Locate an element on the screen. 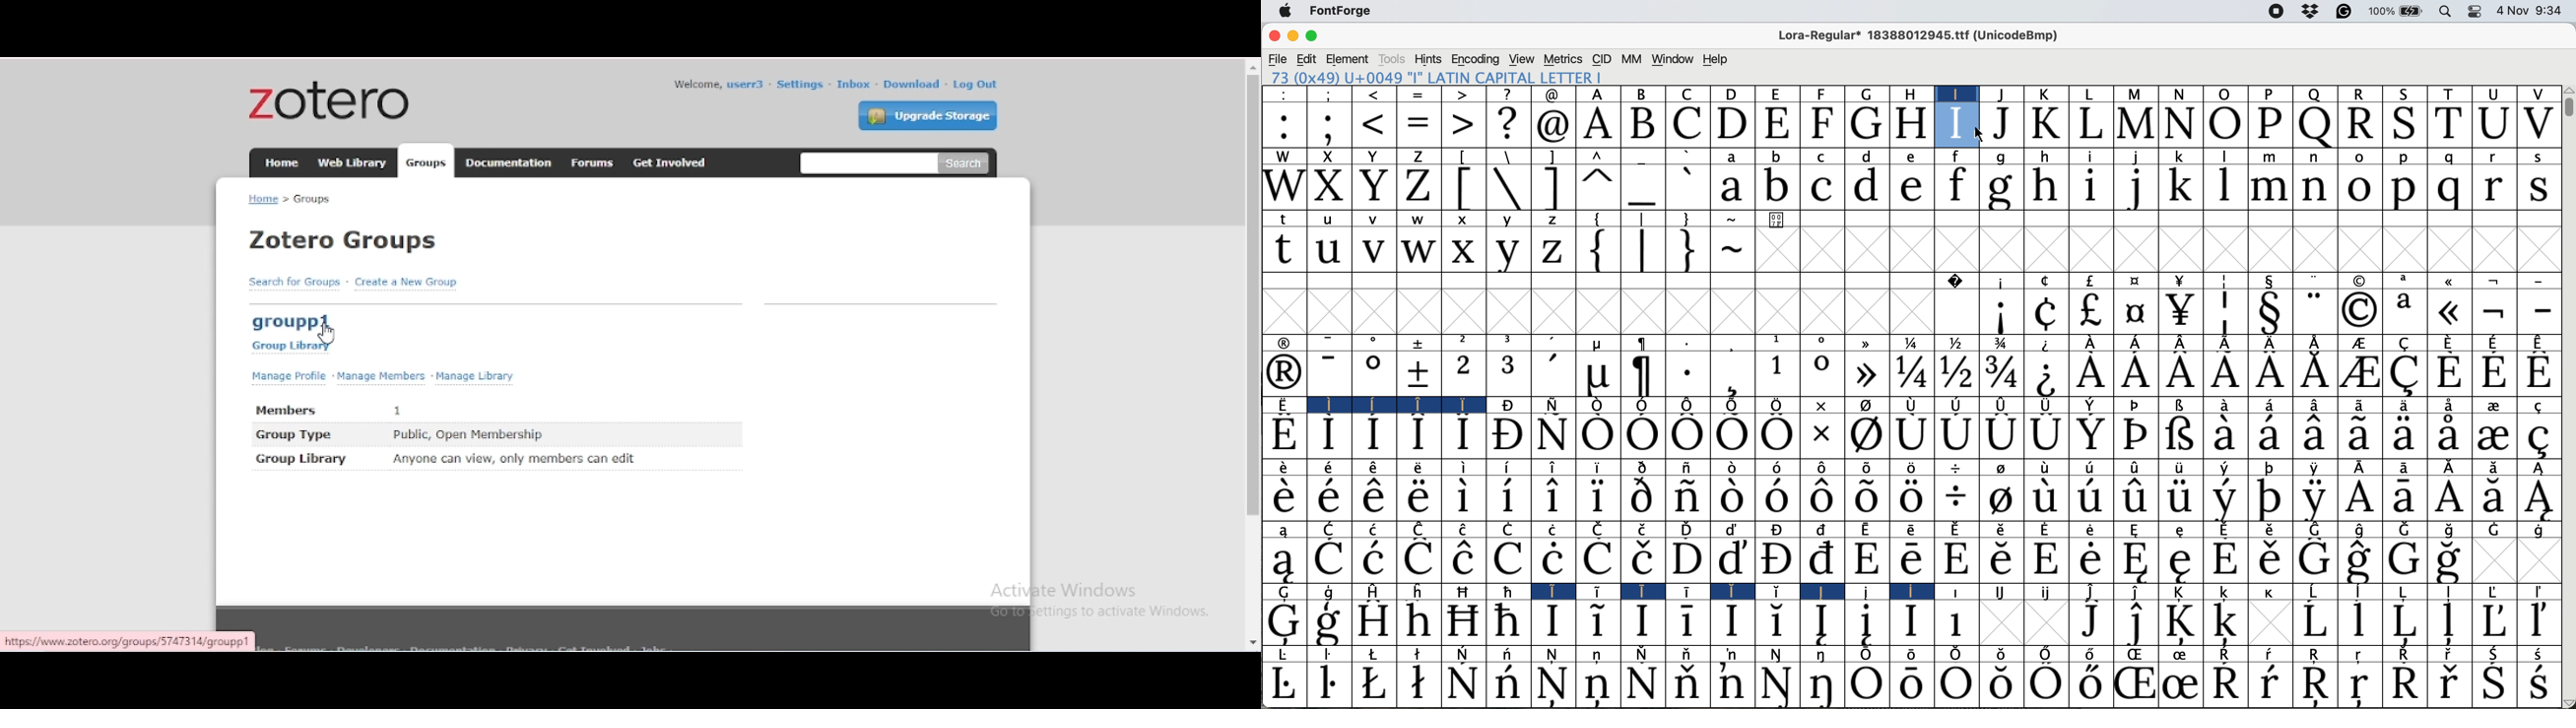 The width and height of the screenshot is (2576, 728). upgrade storage is located at coordinates (928, 115).